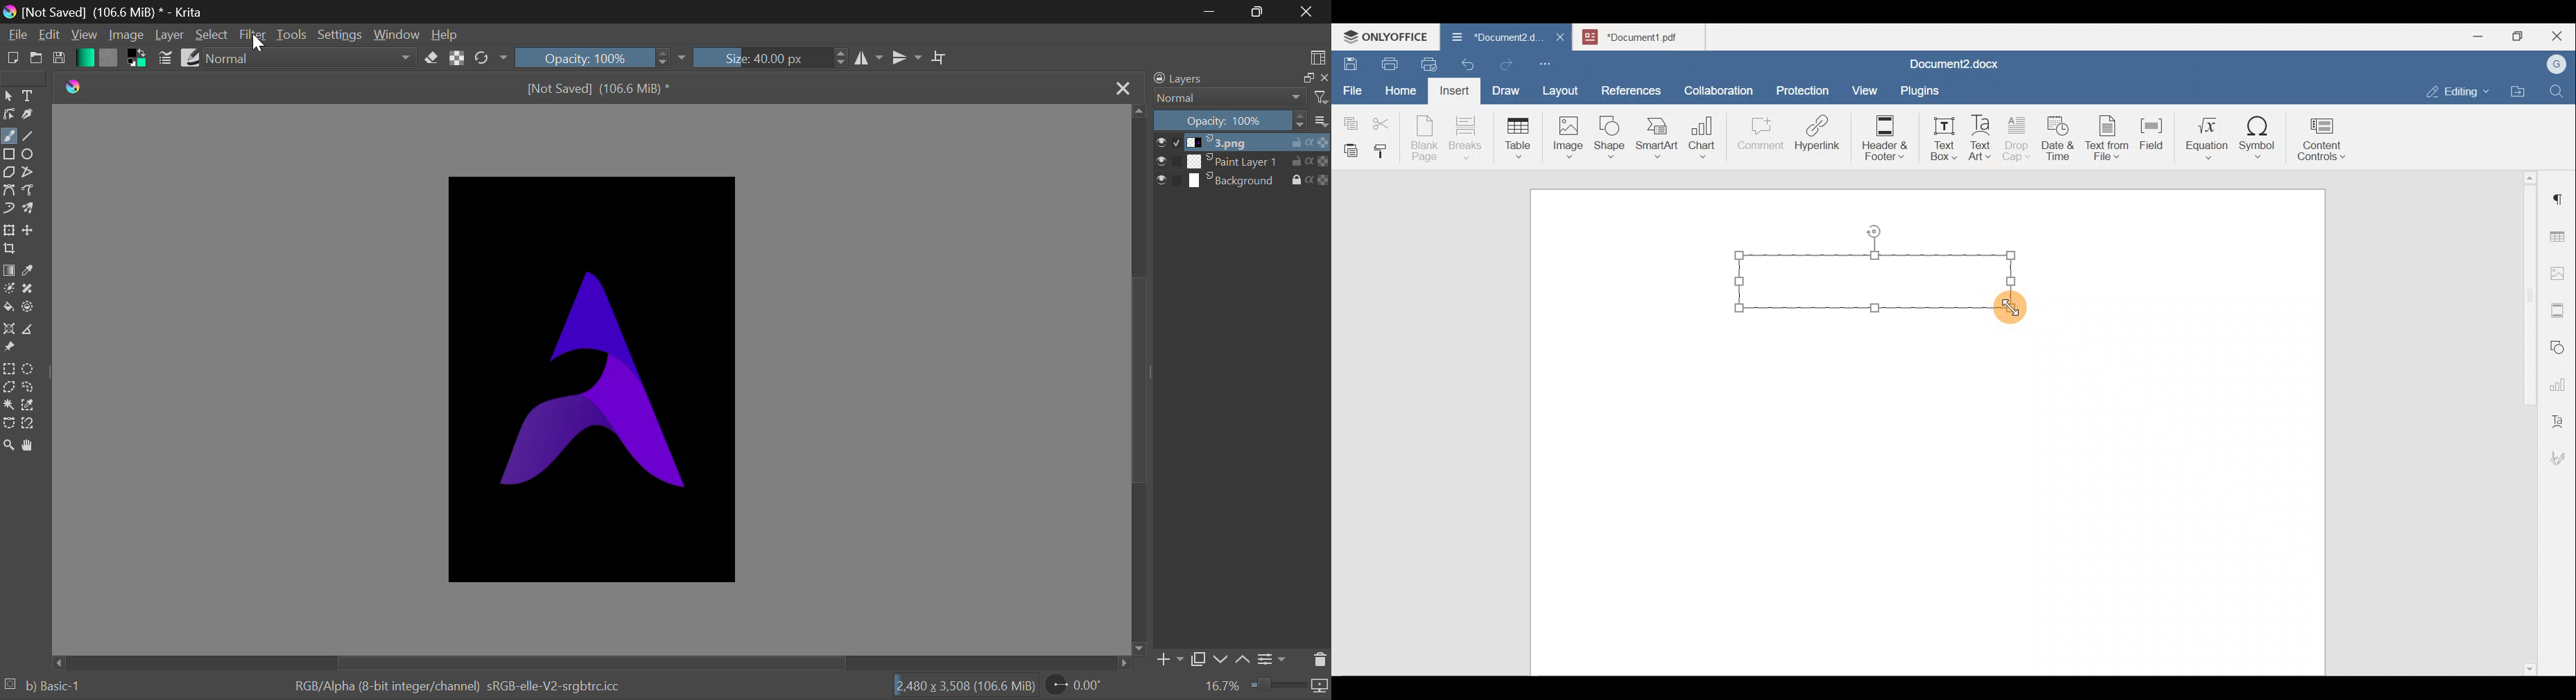 The width and height of the screenshot is (2576, 700). Describe the element at coordinates (29, 95) in the screenshot. I see `Text` at that location.